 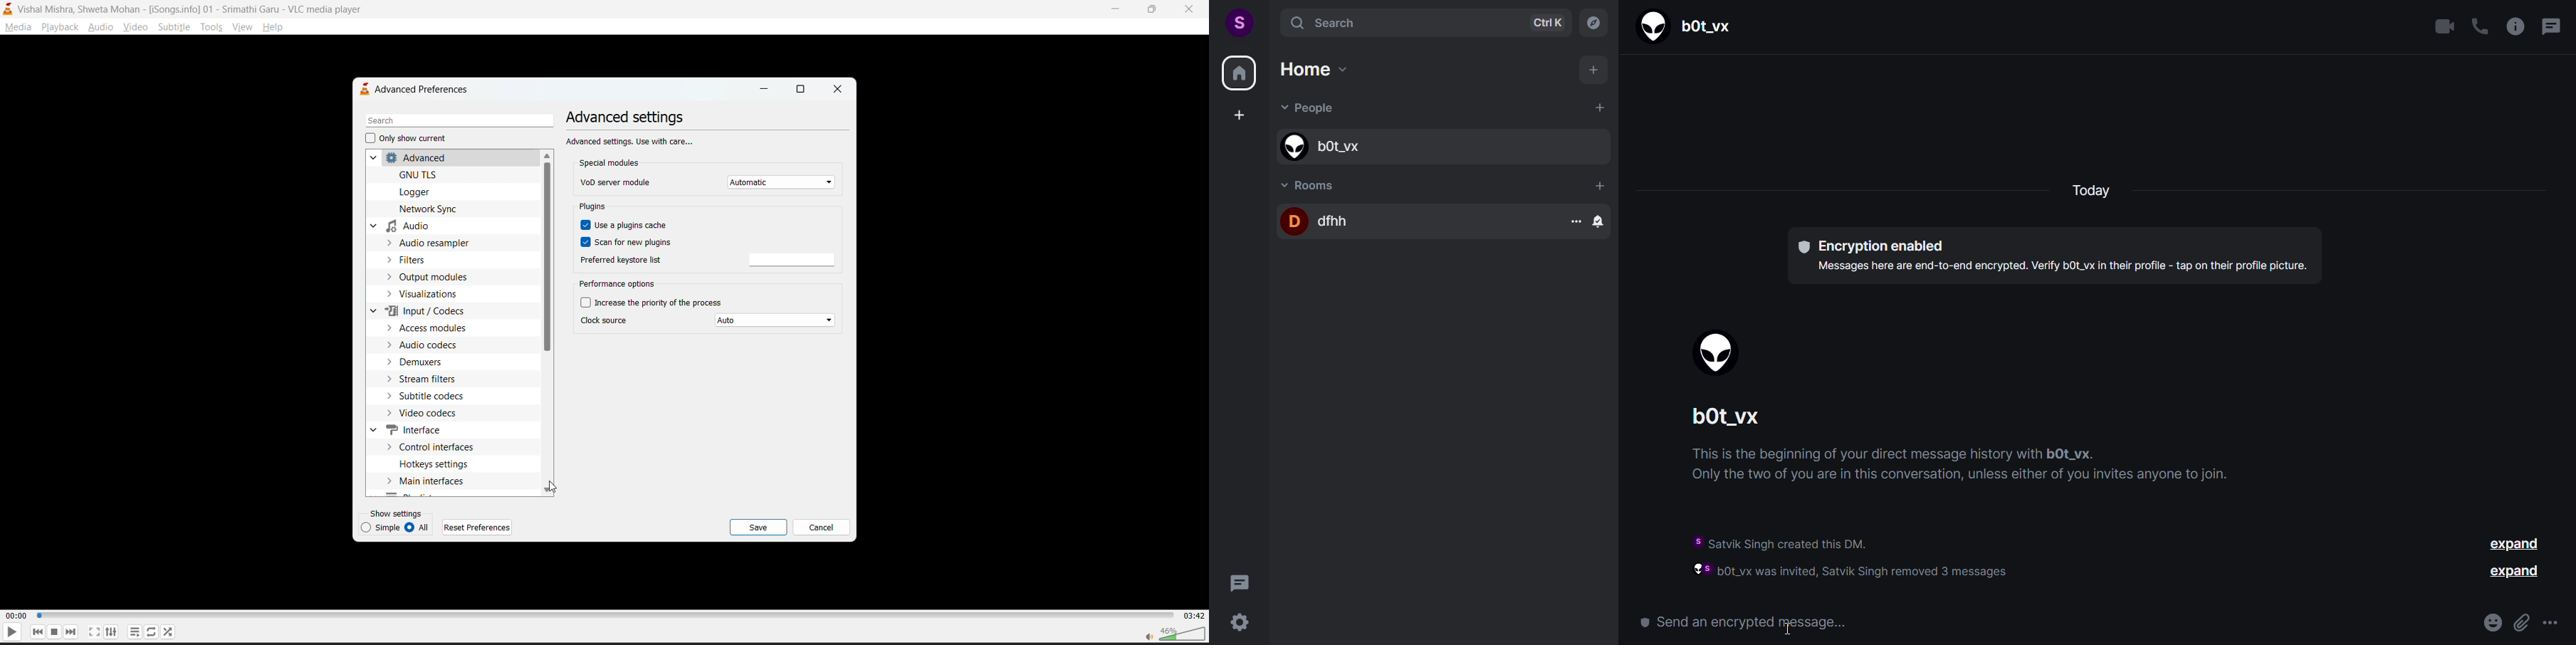 What do you see at coordinates (435, 448) in the screenshot?
I see `control interfaces` at bounding box center [435, 448].